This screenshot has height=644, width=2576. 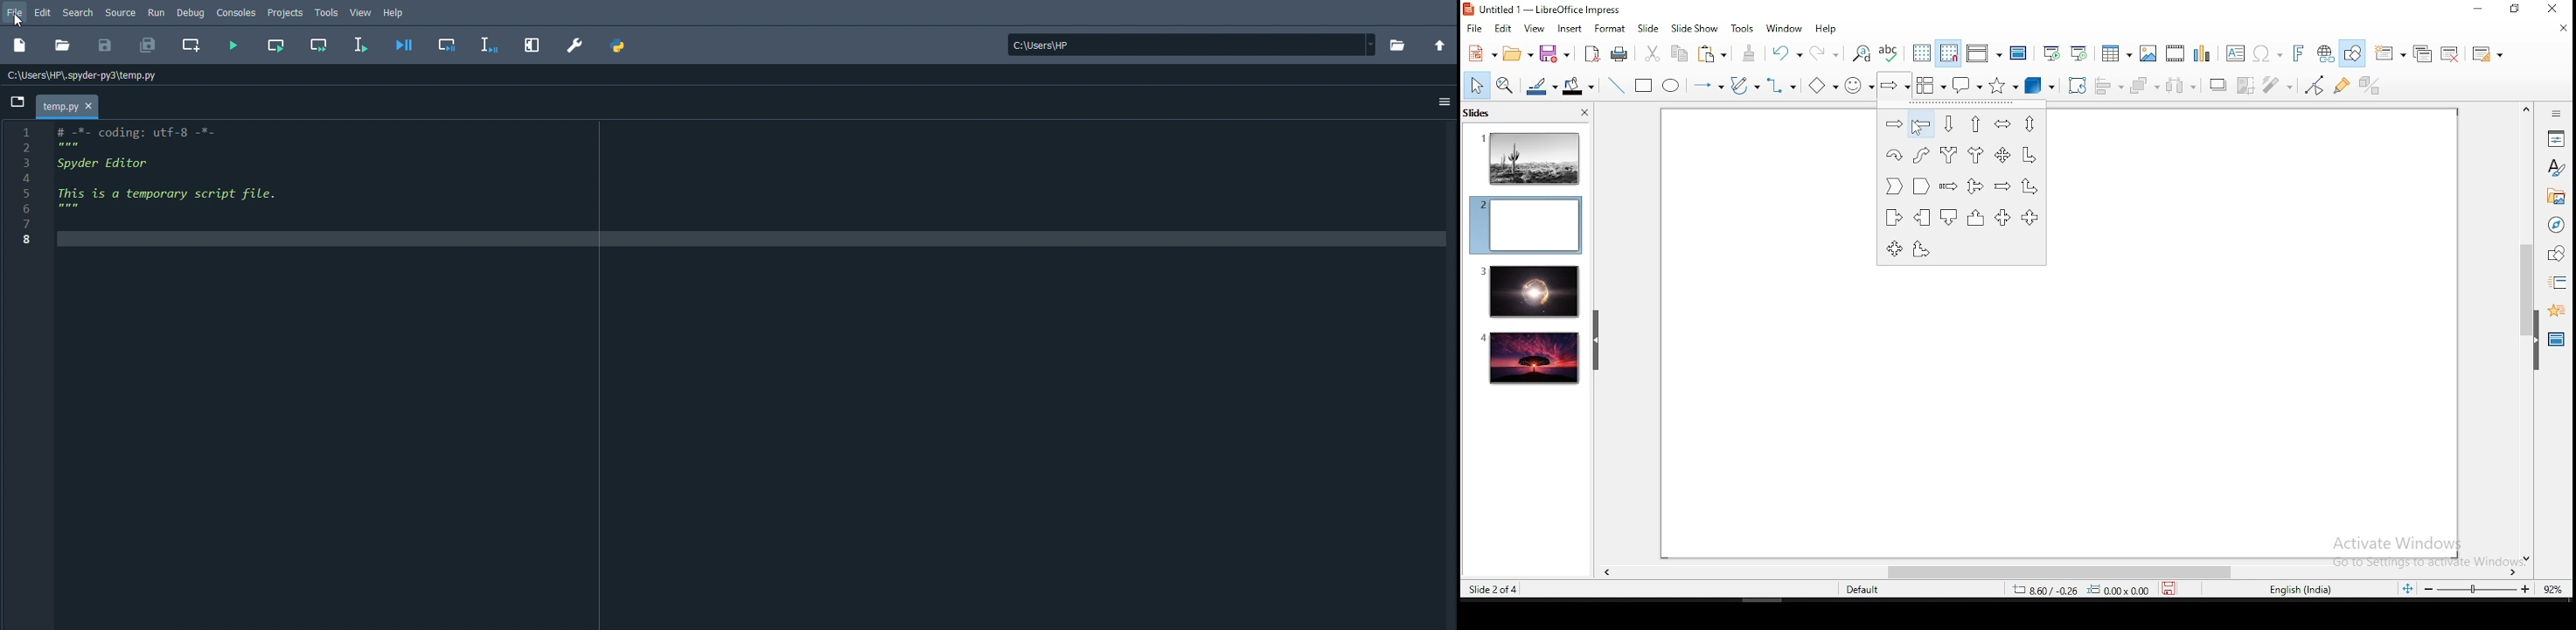 I want to click on toggle point edit mode, so click(x=2315, y=87).